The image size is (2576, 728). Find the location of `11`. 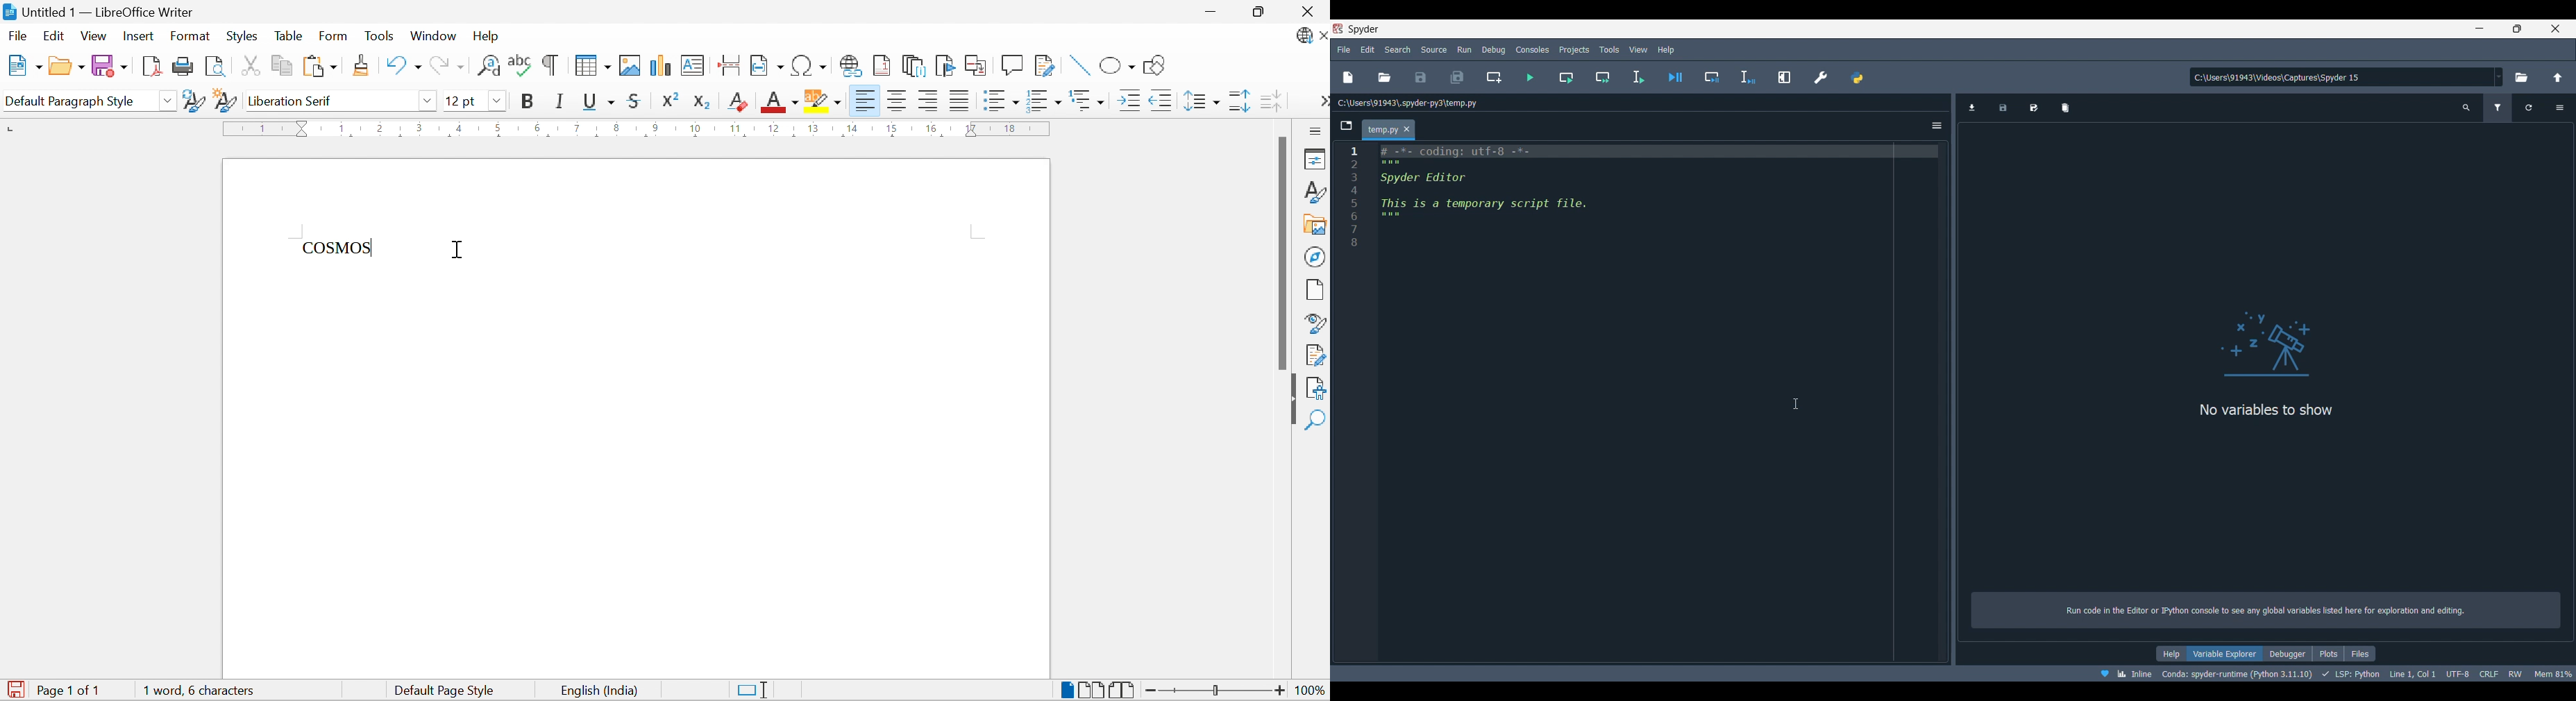

11 is located at coordinates (736, 128).